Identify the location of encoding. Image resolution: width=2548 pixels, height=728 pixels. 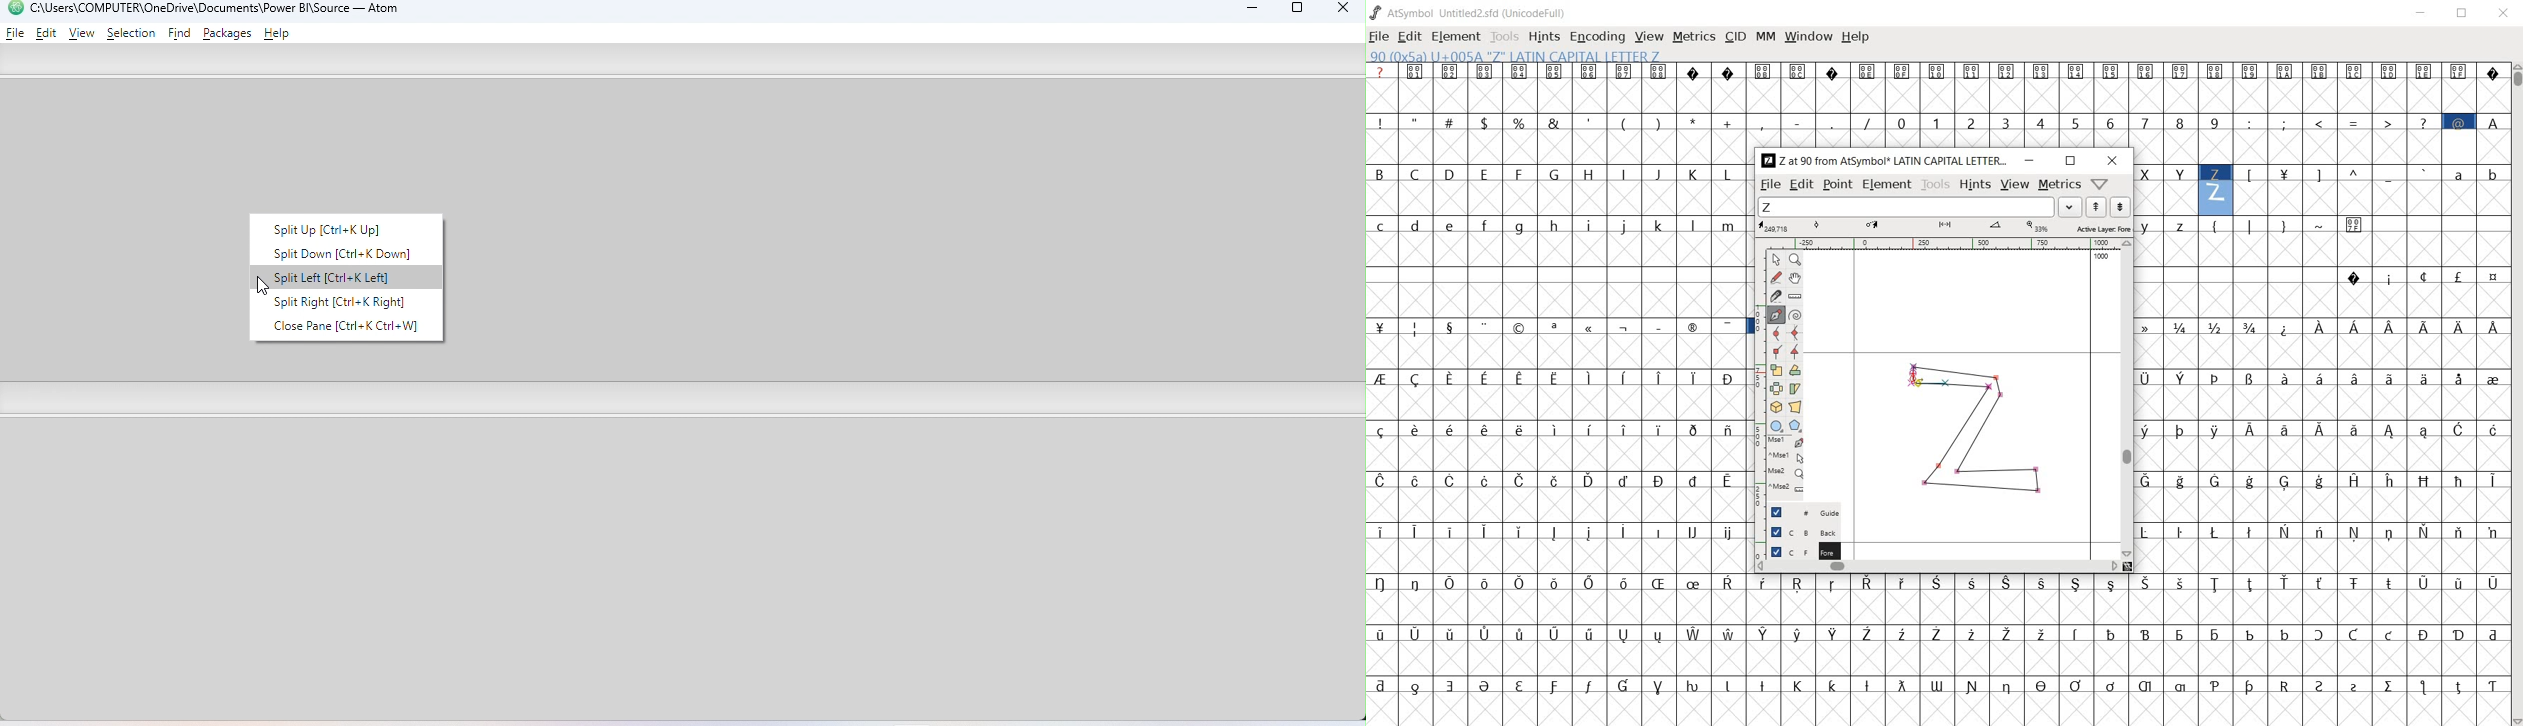
(1596, 37).